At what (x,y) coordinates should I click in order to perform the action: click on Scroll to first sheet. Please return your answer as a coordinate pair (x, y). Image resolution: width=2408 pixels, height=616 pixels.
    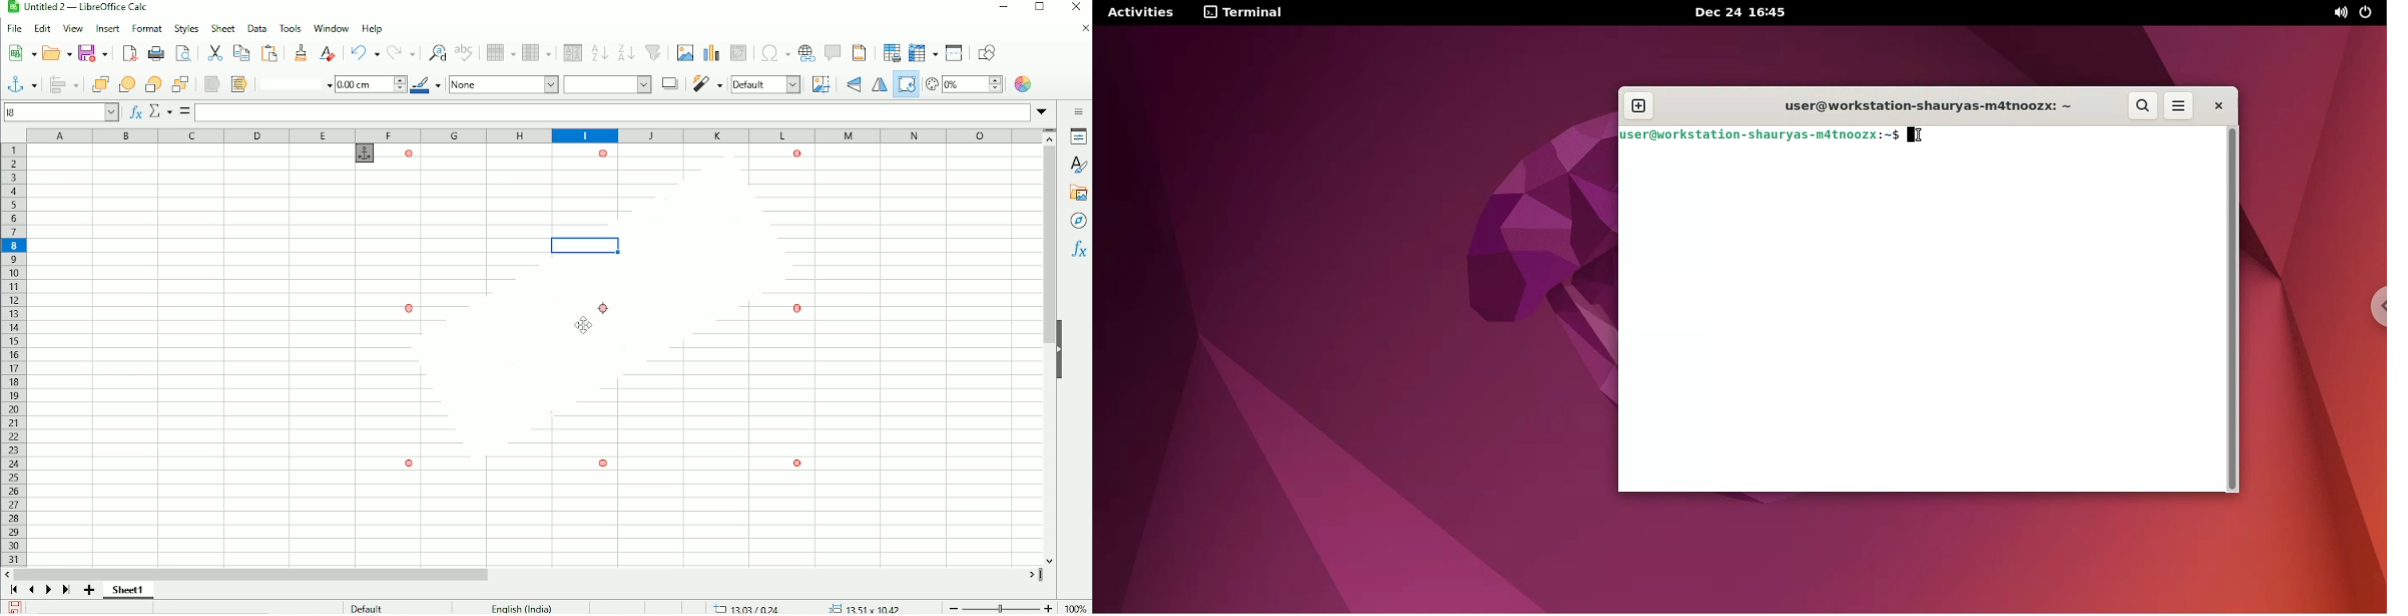
    Looking at the image, I should click on (13, 591).